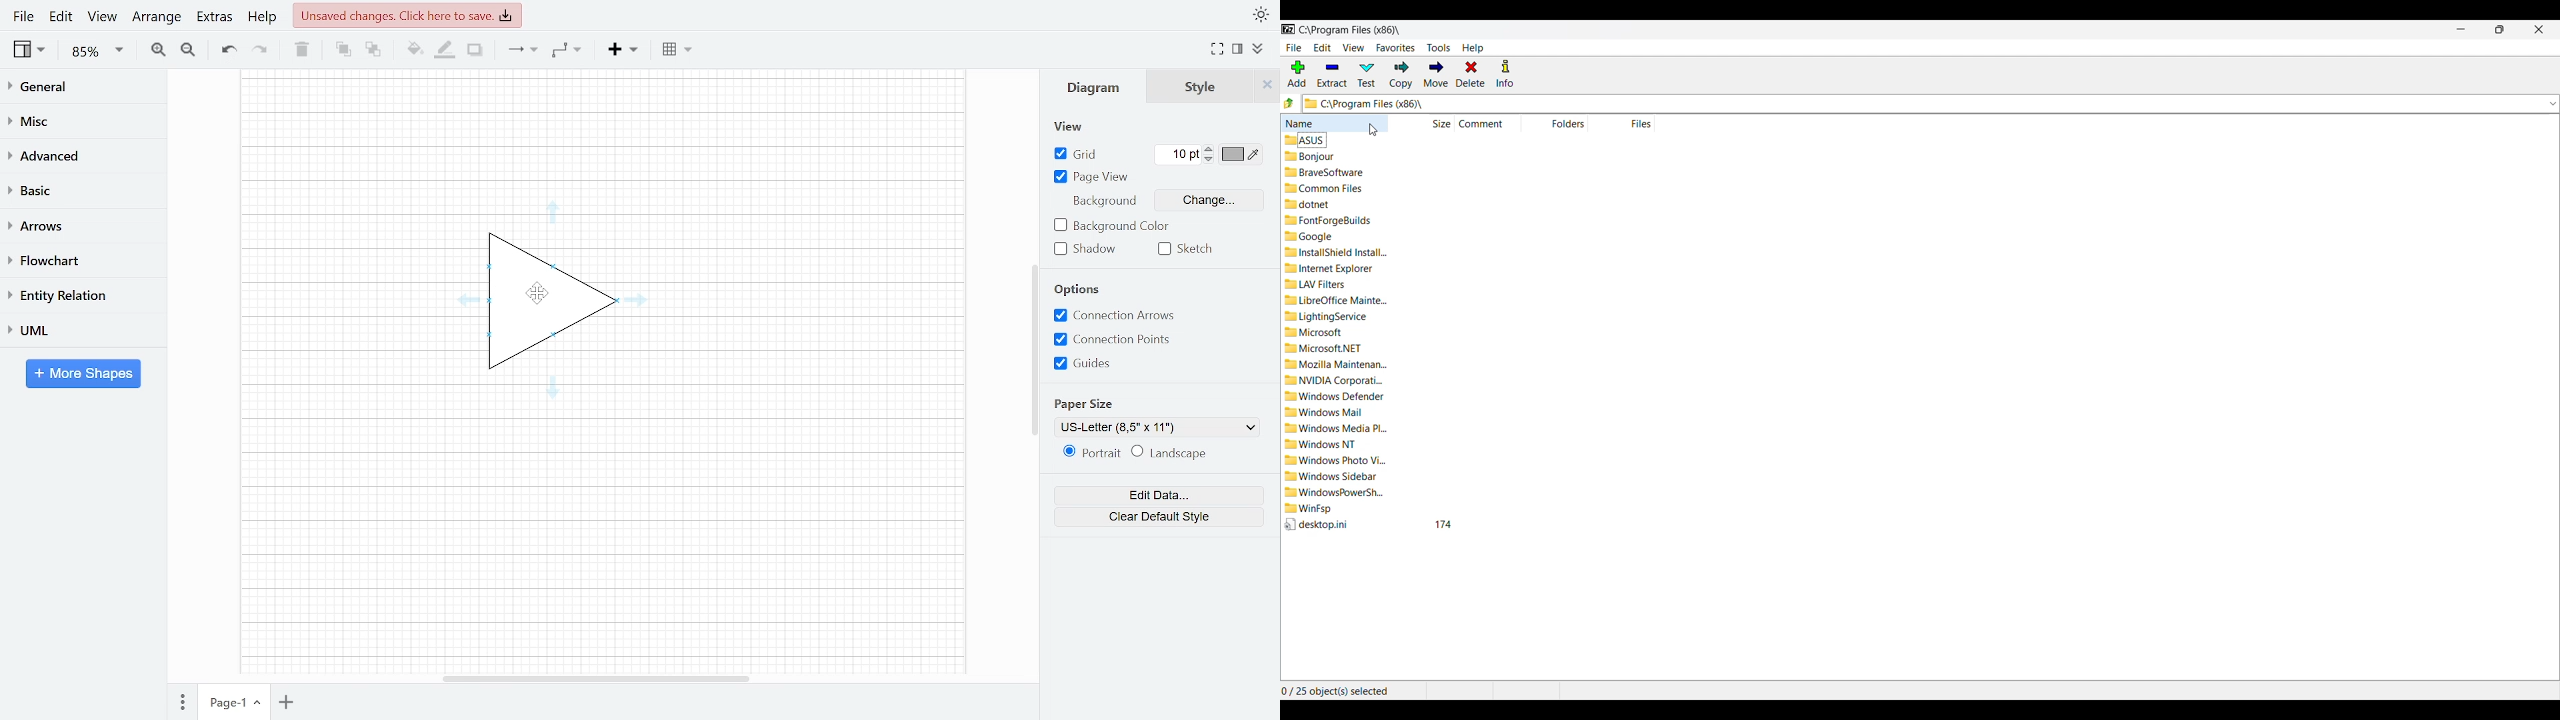 The height and width of the screenshot is (728, 2576). What do you see at coordinates (320, 302) in the screenshot?
I see `workspace` at bounding box center [320, 302].